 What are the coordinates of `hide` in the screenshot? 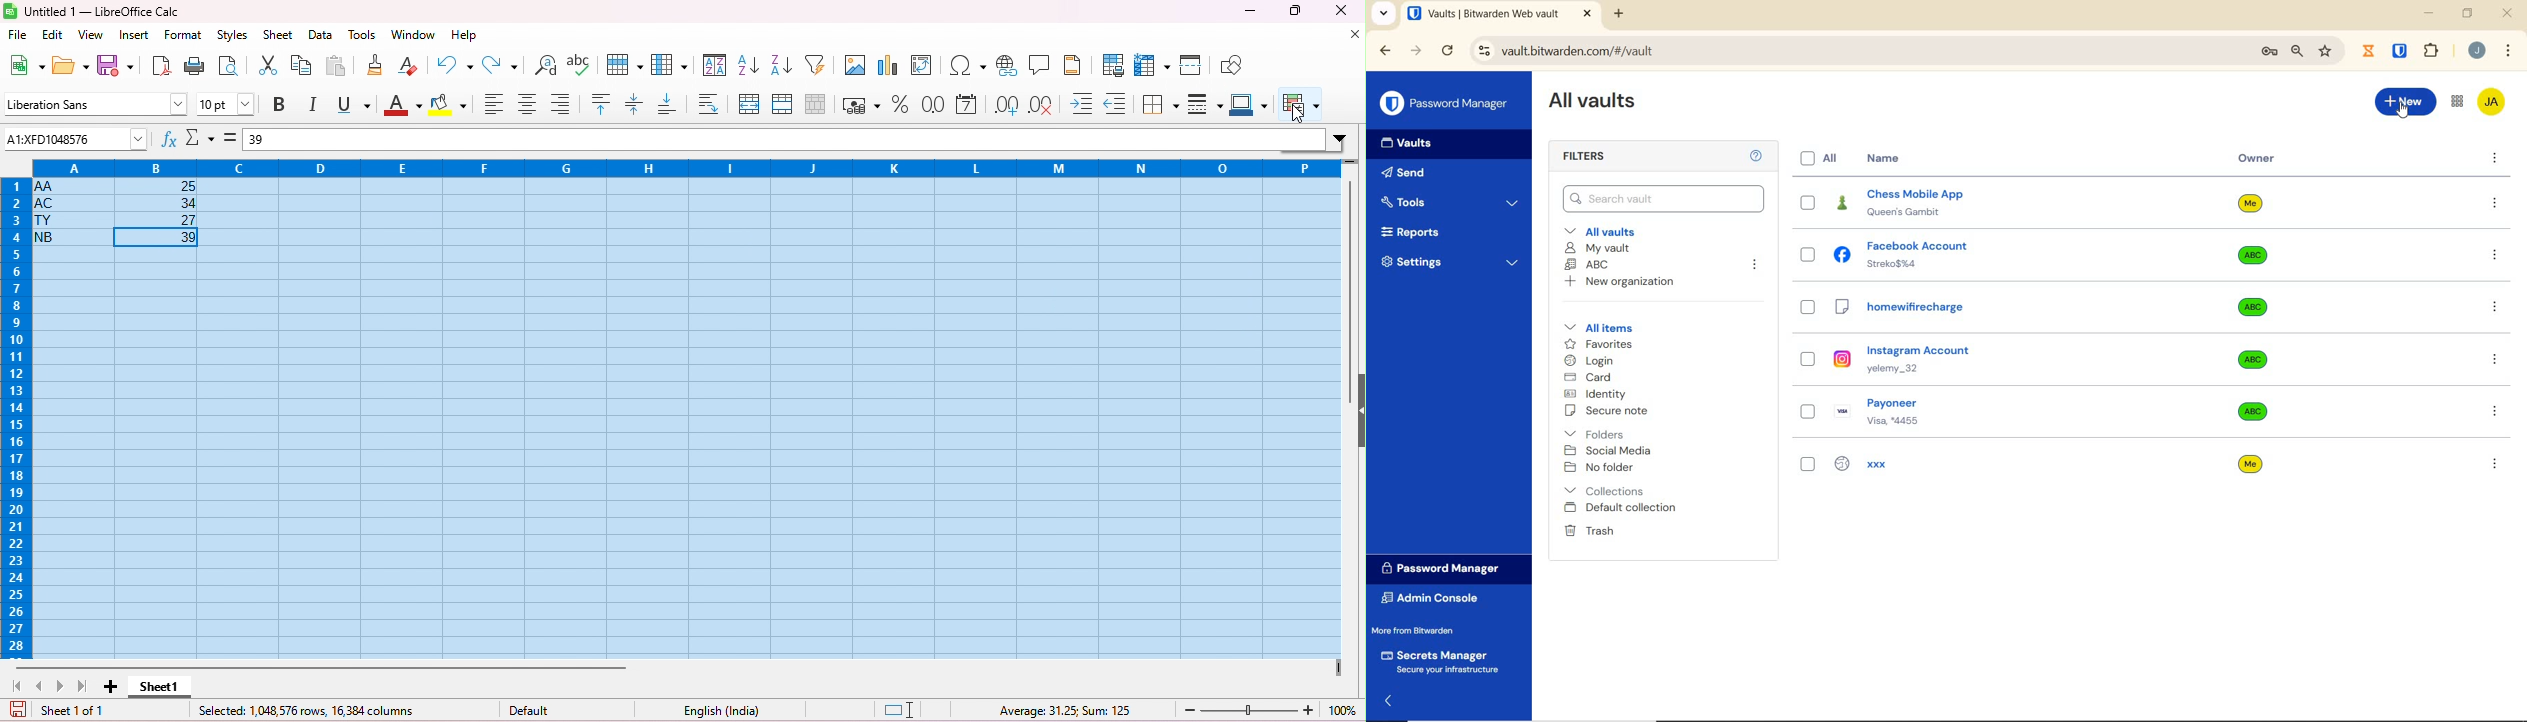 It's located at (1357, 418).